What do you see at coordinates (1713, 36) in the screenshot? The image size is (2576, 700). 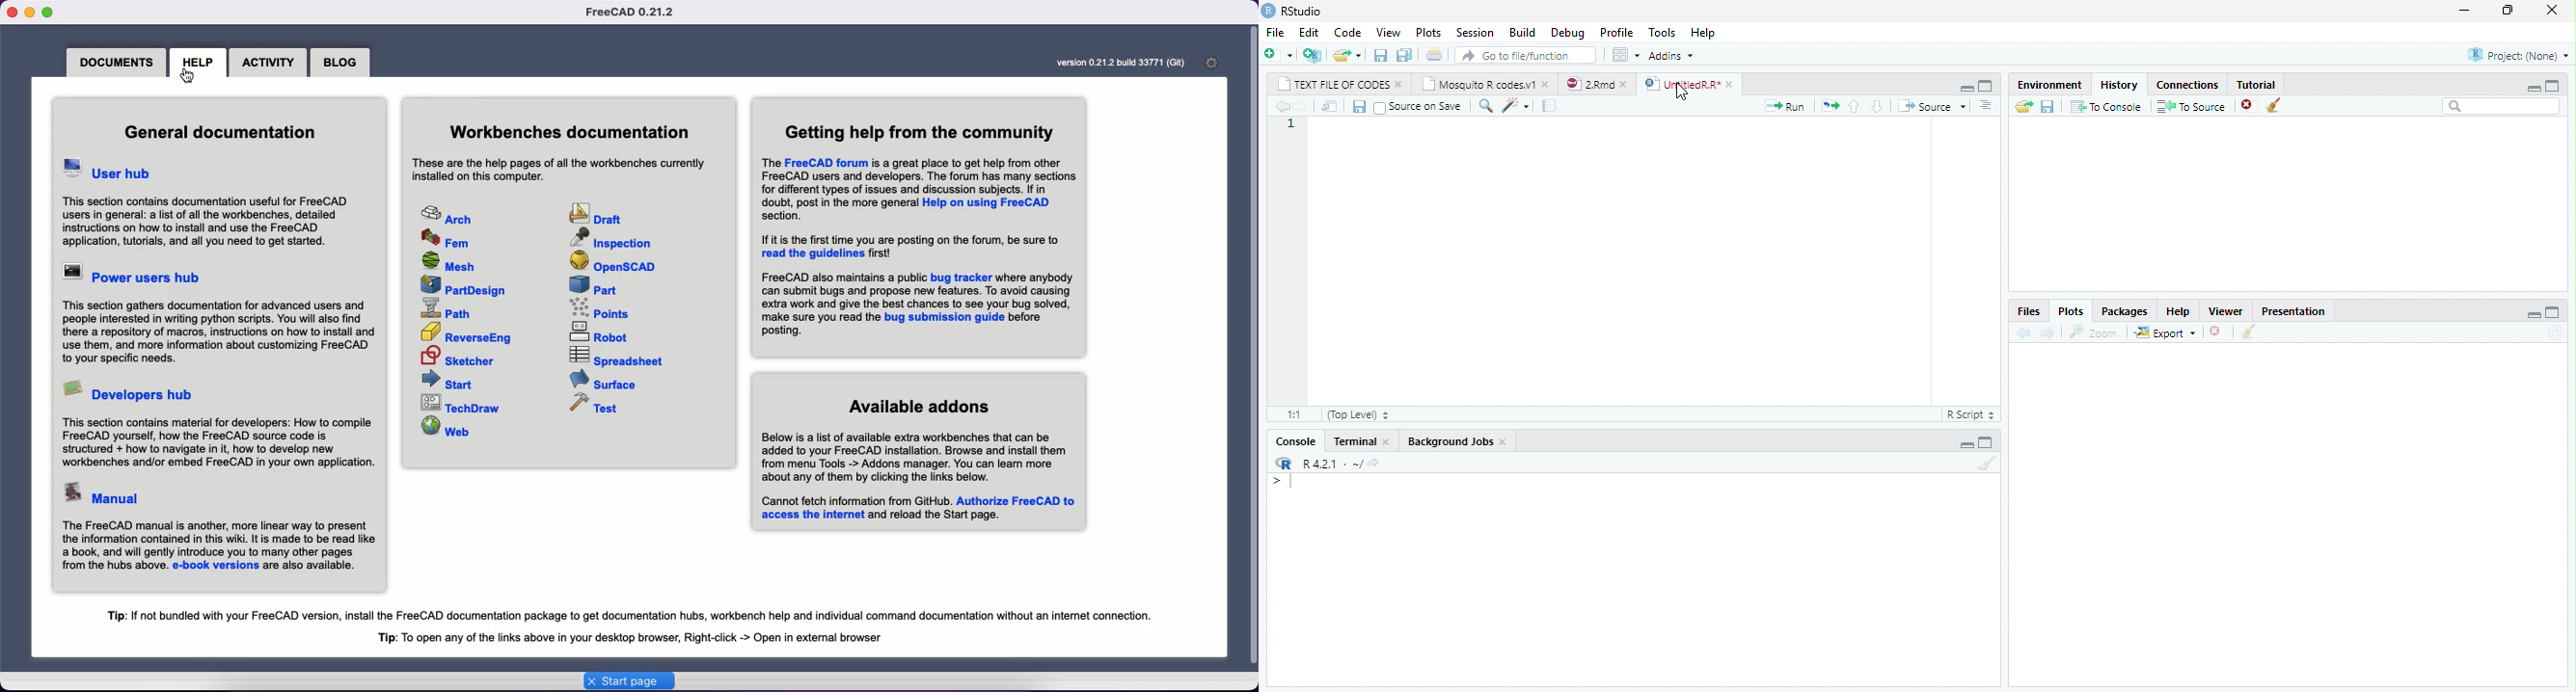 I see `help` at bounding box center [1713, 36].